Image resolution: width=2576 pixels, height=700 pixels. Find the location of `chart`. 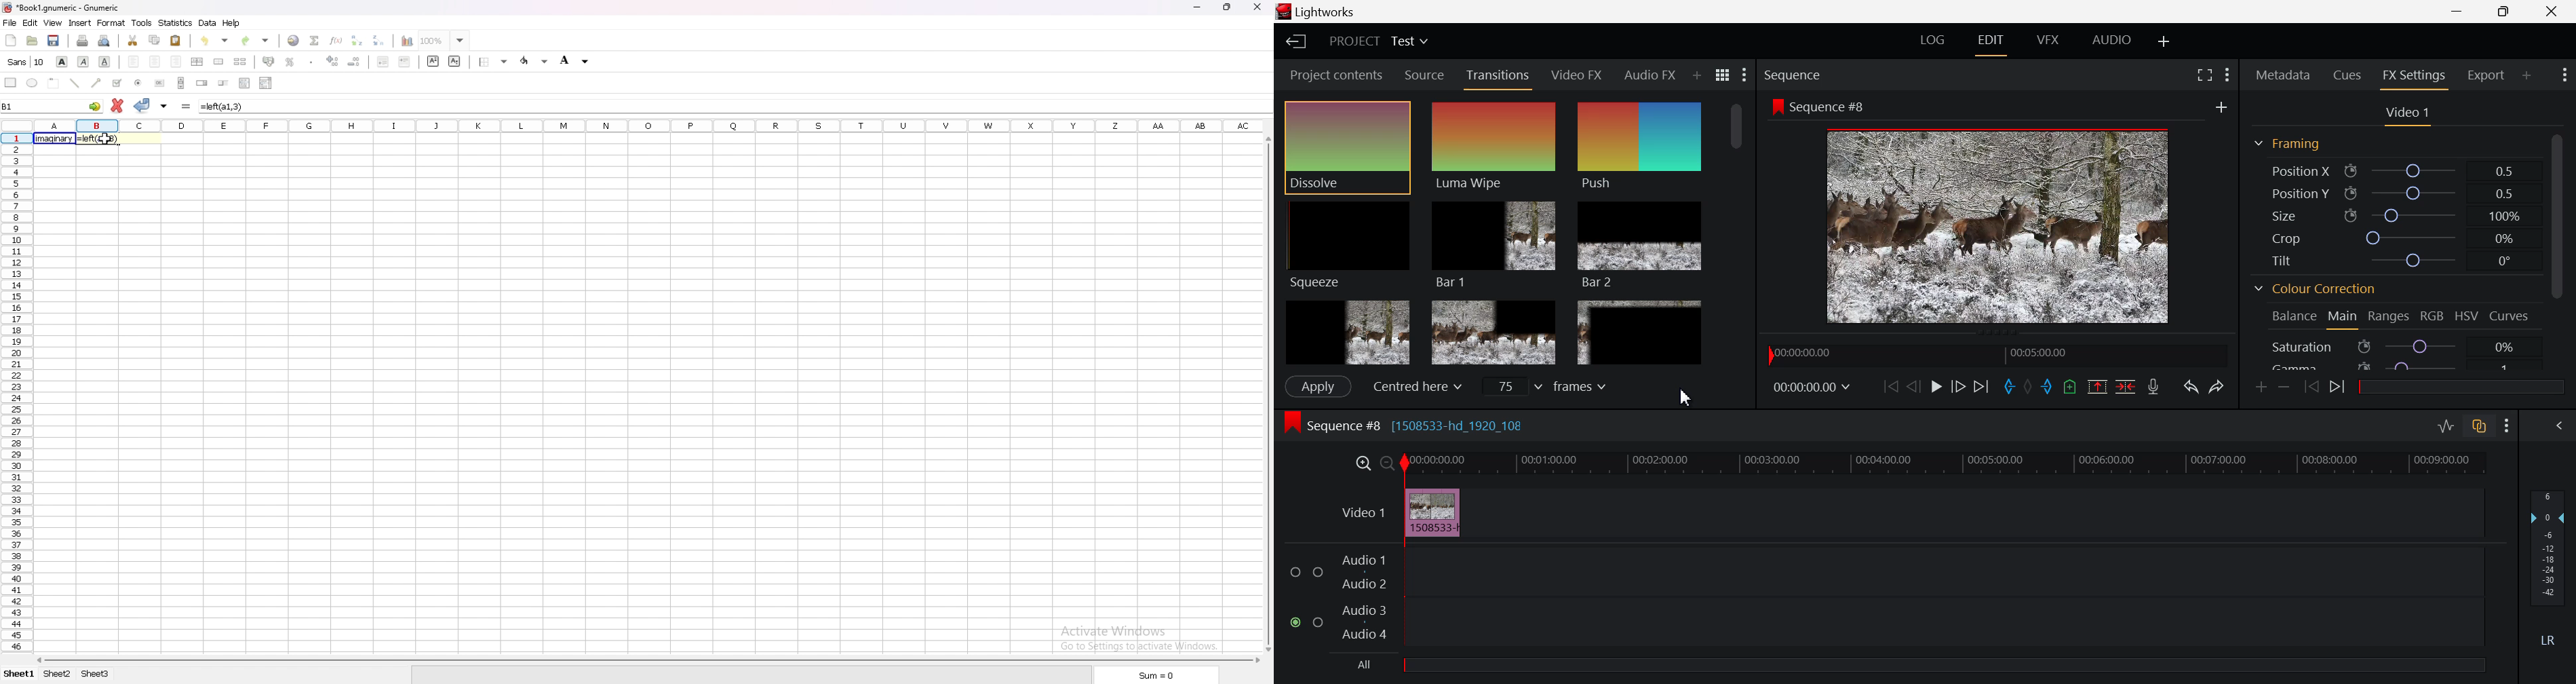

chart is located at coordinates (407, 41).